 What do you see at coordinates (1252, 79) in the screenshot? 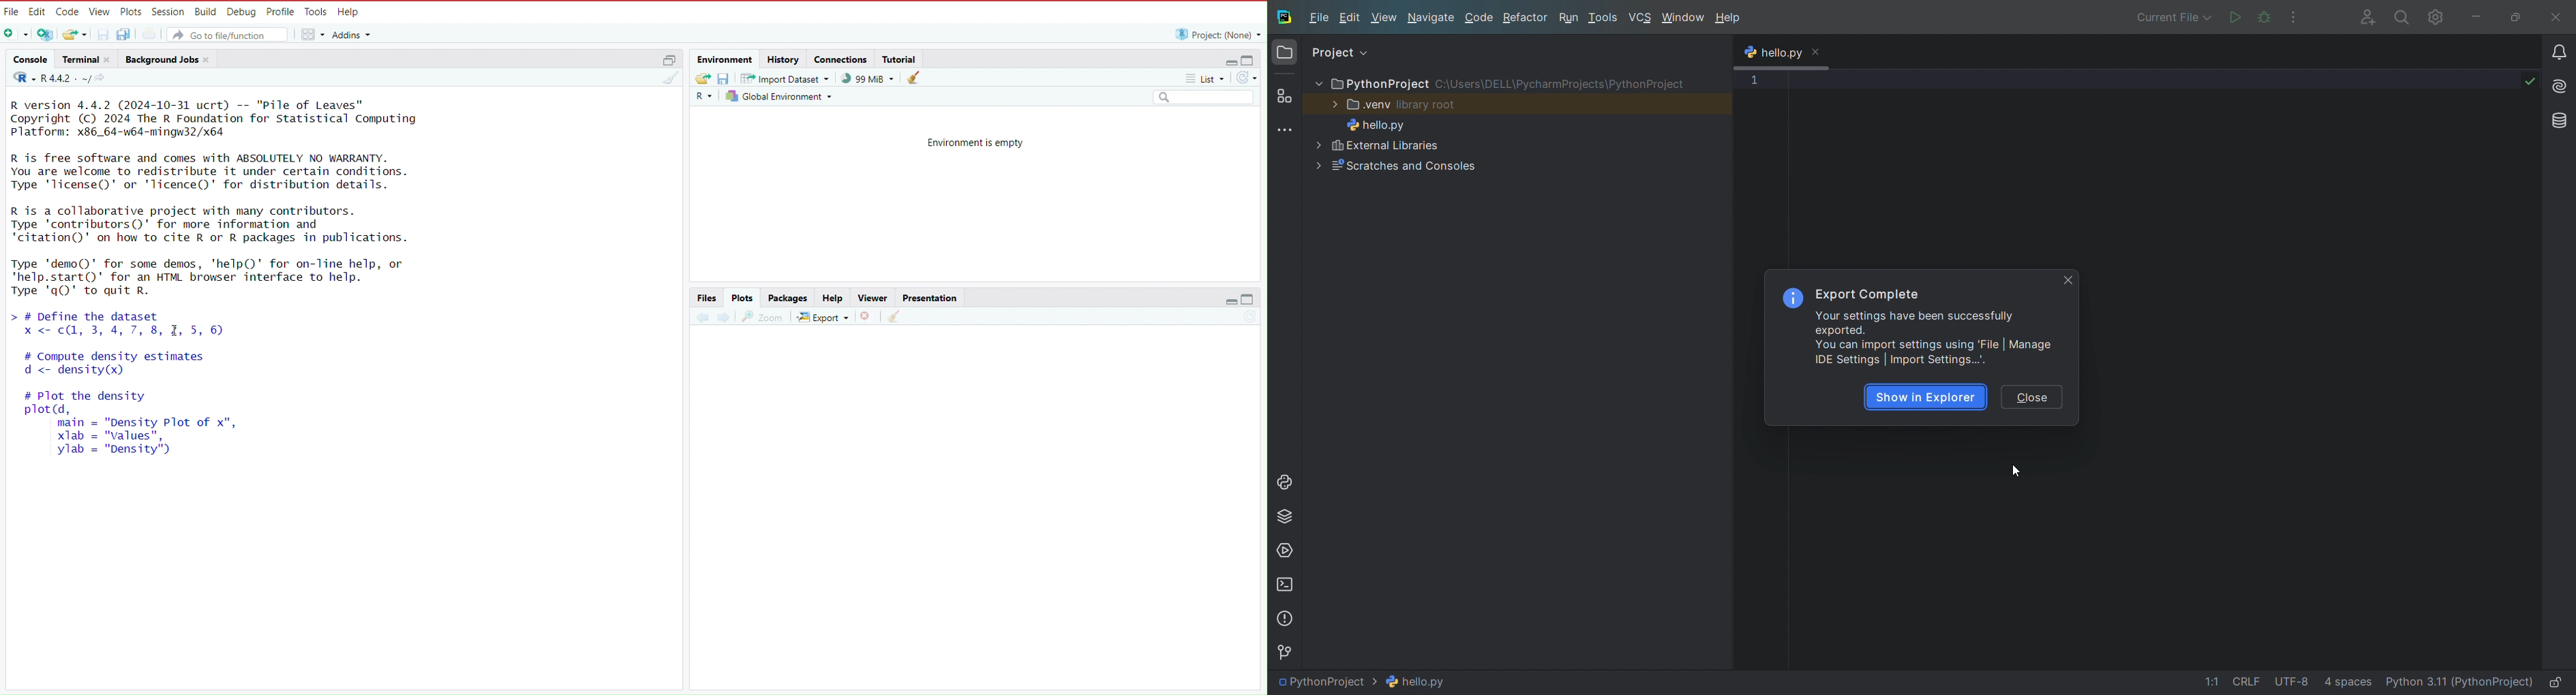
I see `refresh the list of objects in the environment` at bounding box center [1252, 79].